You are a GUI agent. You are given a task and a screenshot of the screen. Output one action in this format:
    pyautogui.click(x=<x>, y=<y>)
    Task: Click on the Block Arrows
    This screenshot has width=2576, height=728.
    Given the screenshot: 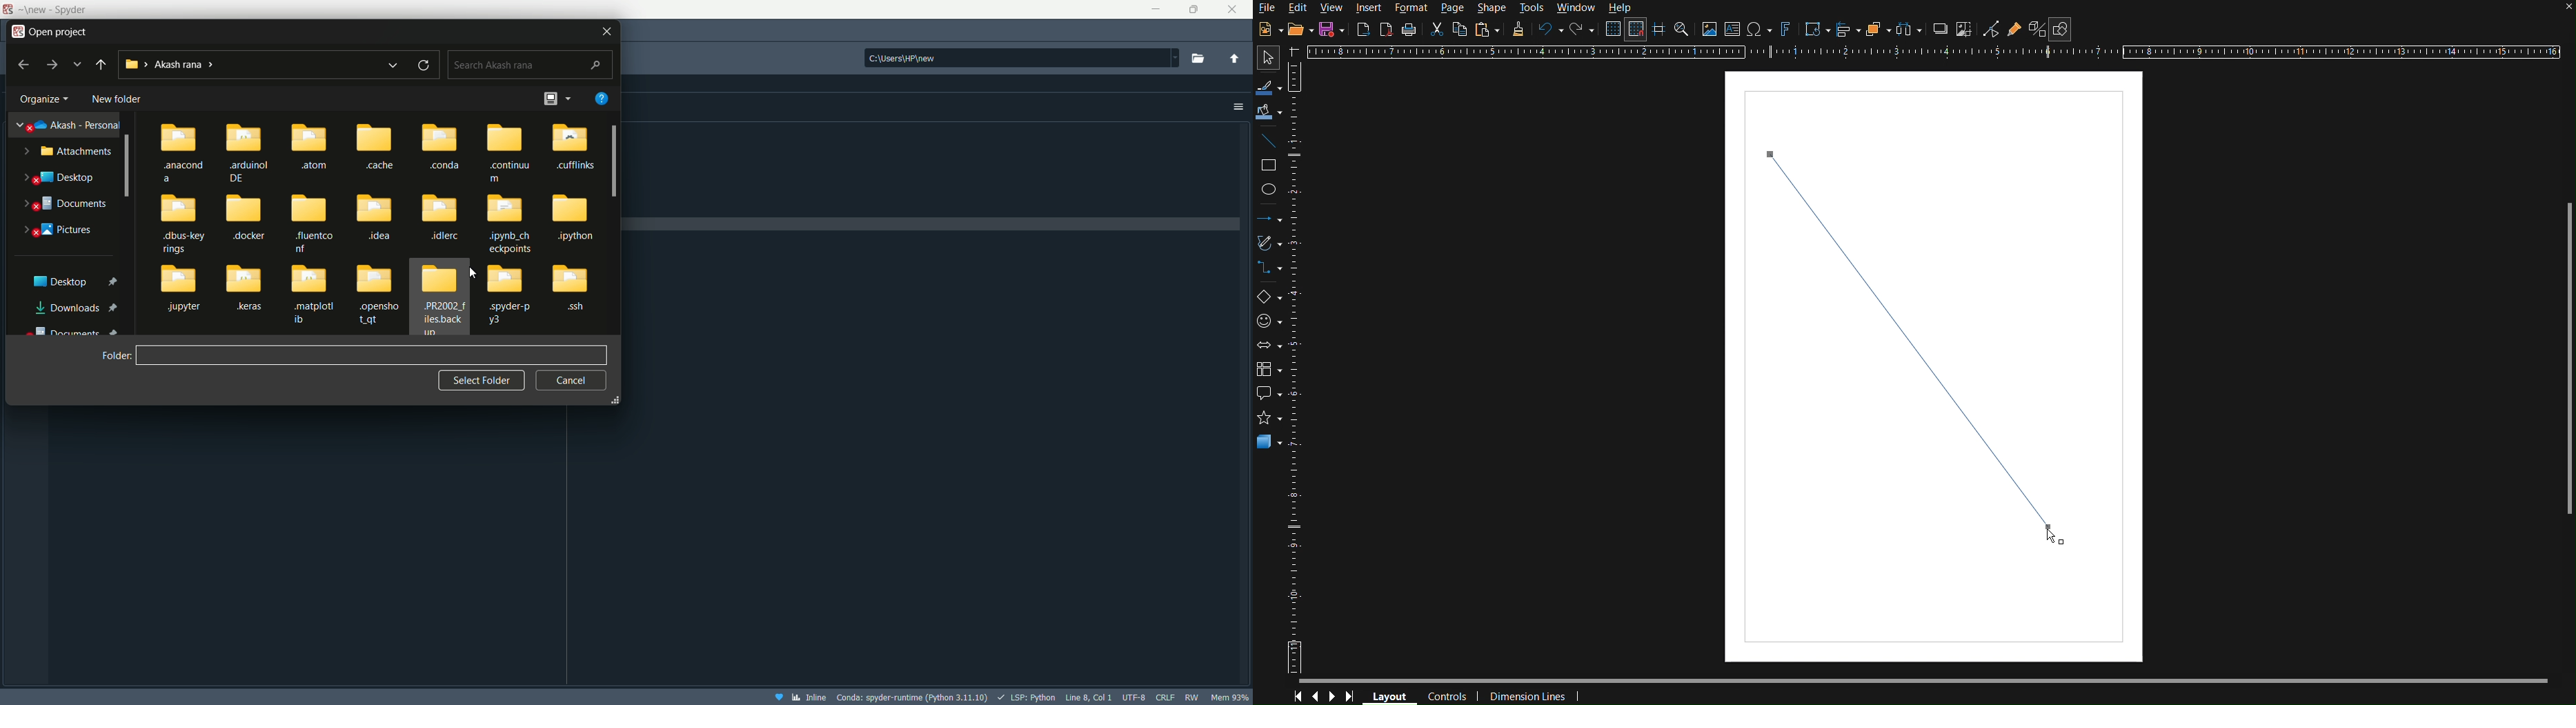 What is the action you would take?
    pyautogui.click(x=1270, y=346)
    